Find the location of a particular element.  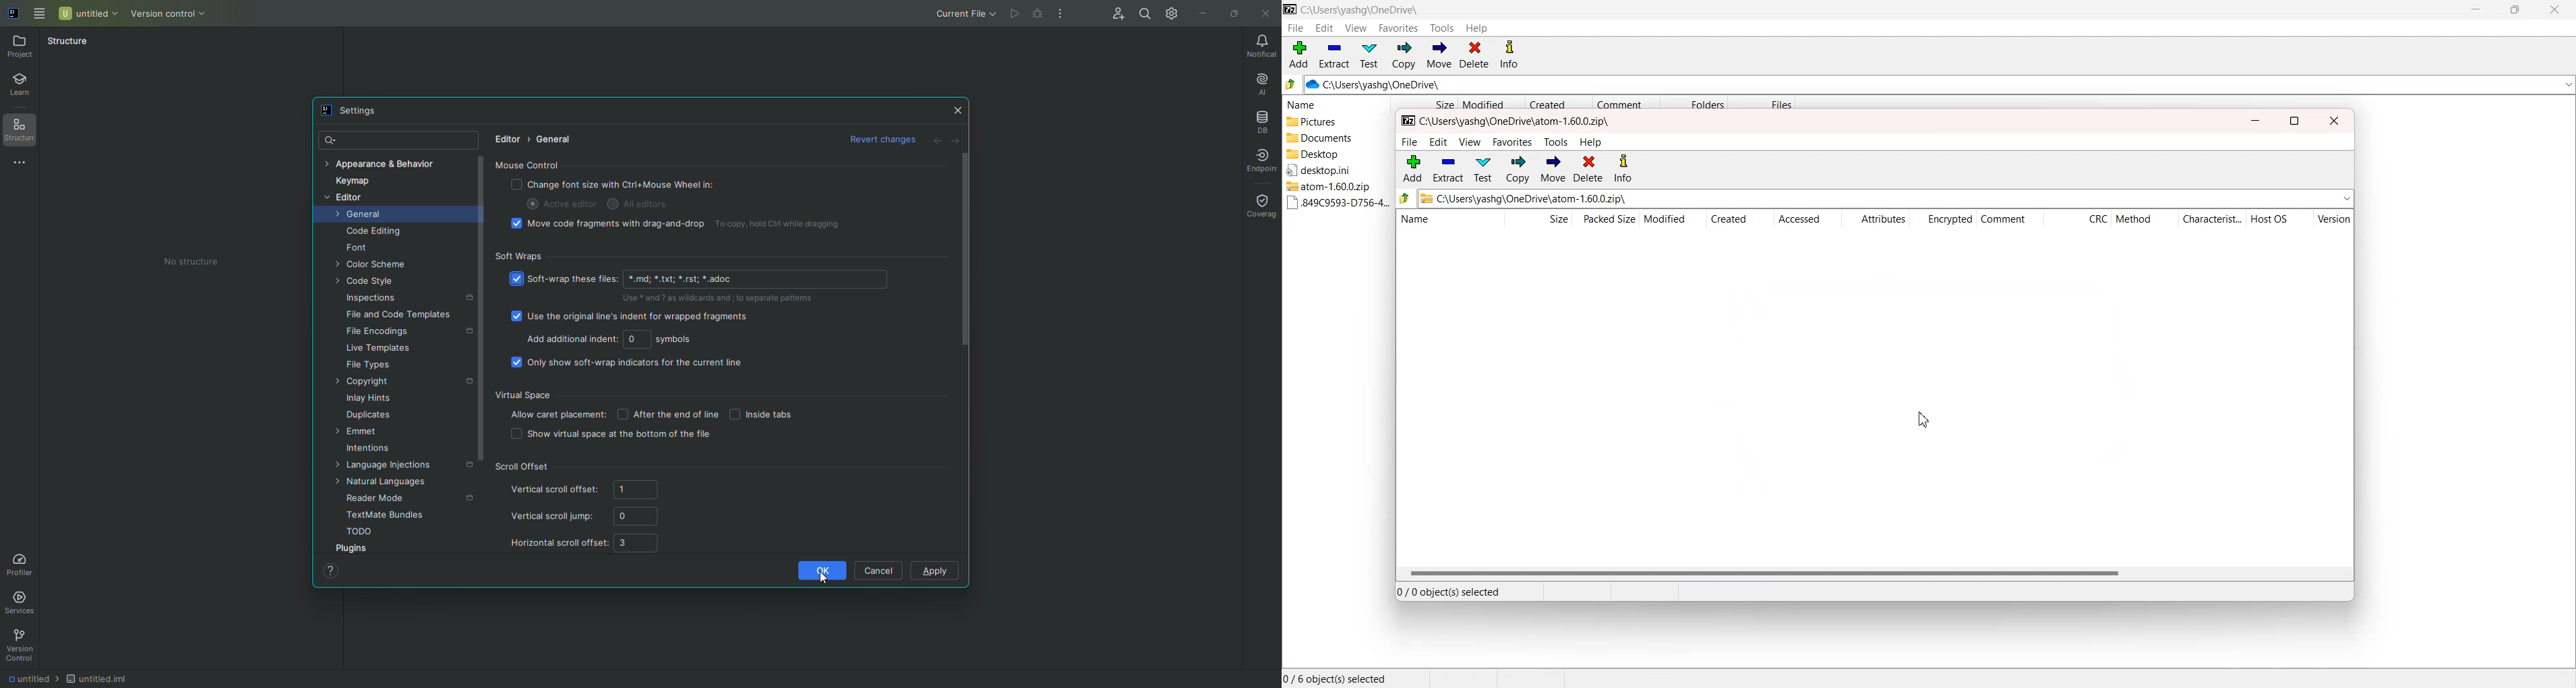

Atom Zip File is located at coordinates (1333, 186).